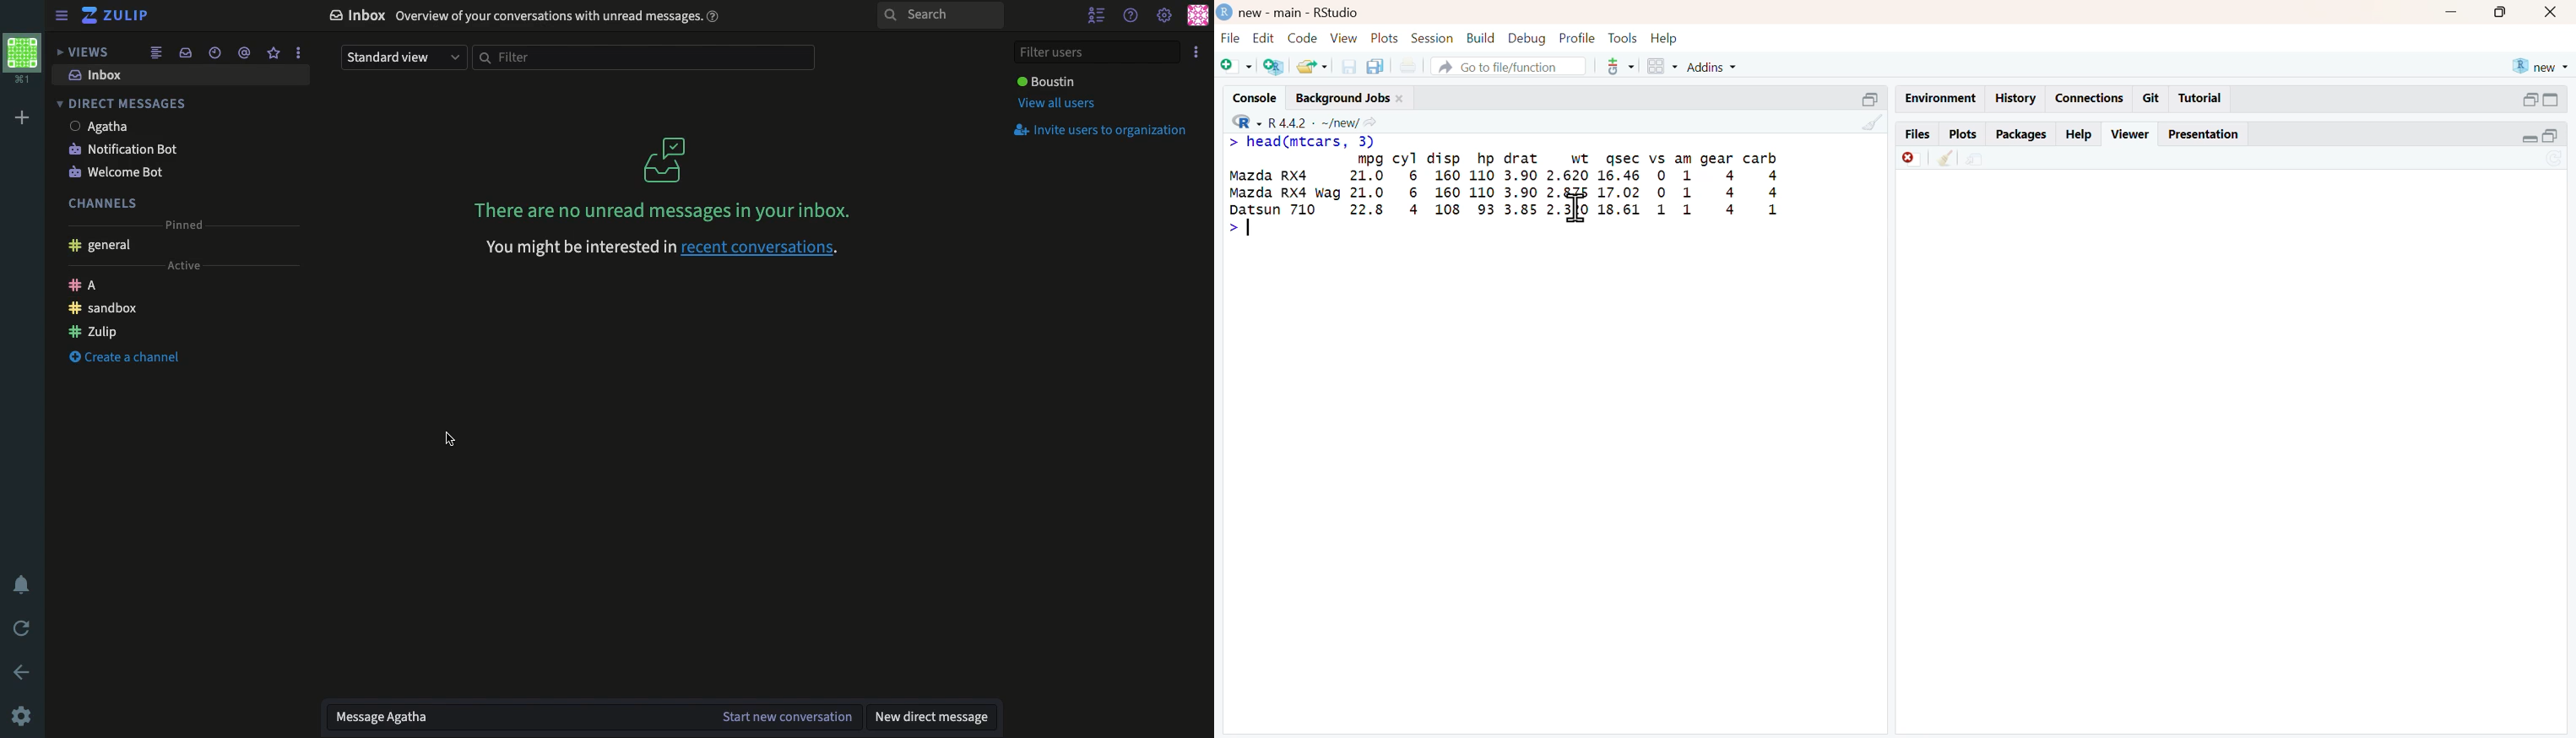  What do you see at coordinates (245, 53) in the screenshot?
I see `Tag` at bounding box center [245, 53].